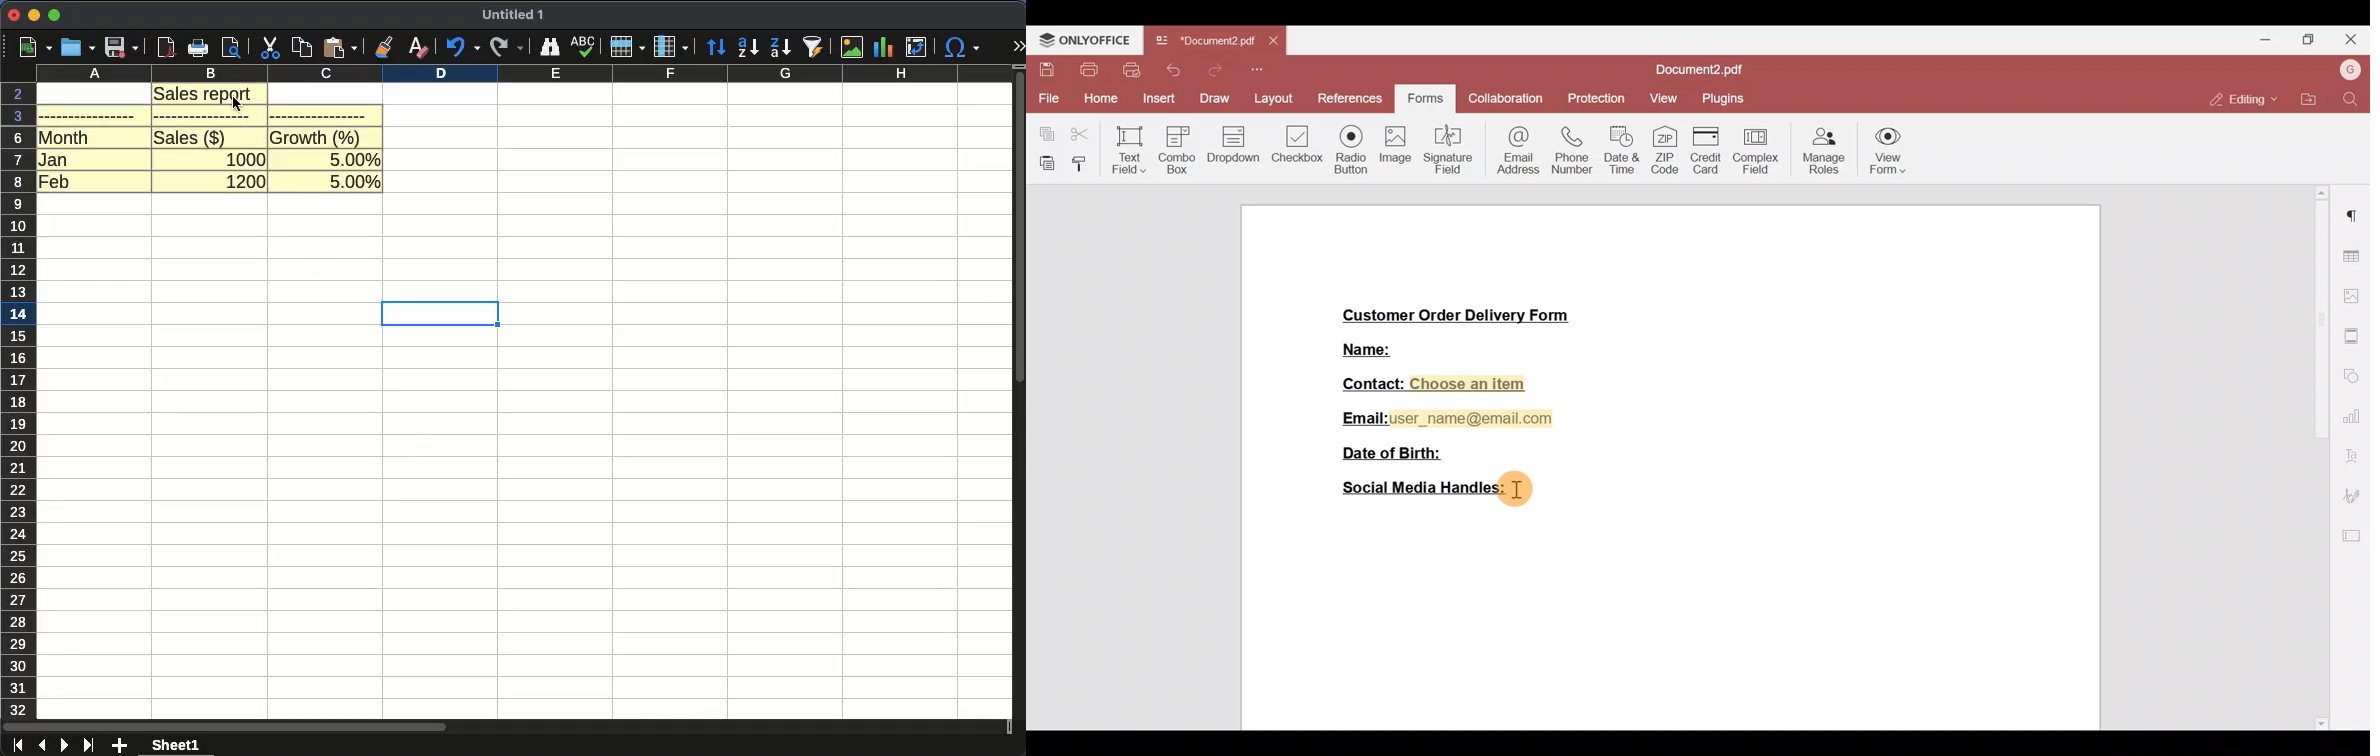 The image size is (2380, 756). What do you see at coordinates (1020, 400) in the screenshot?
I see `scroll` at bounding box center [1020, 400].